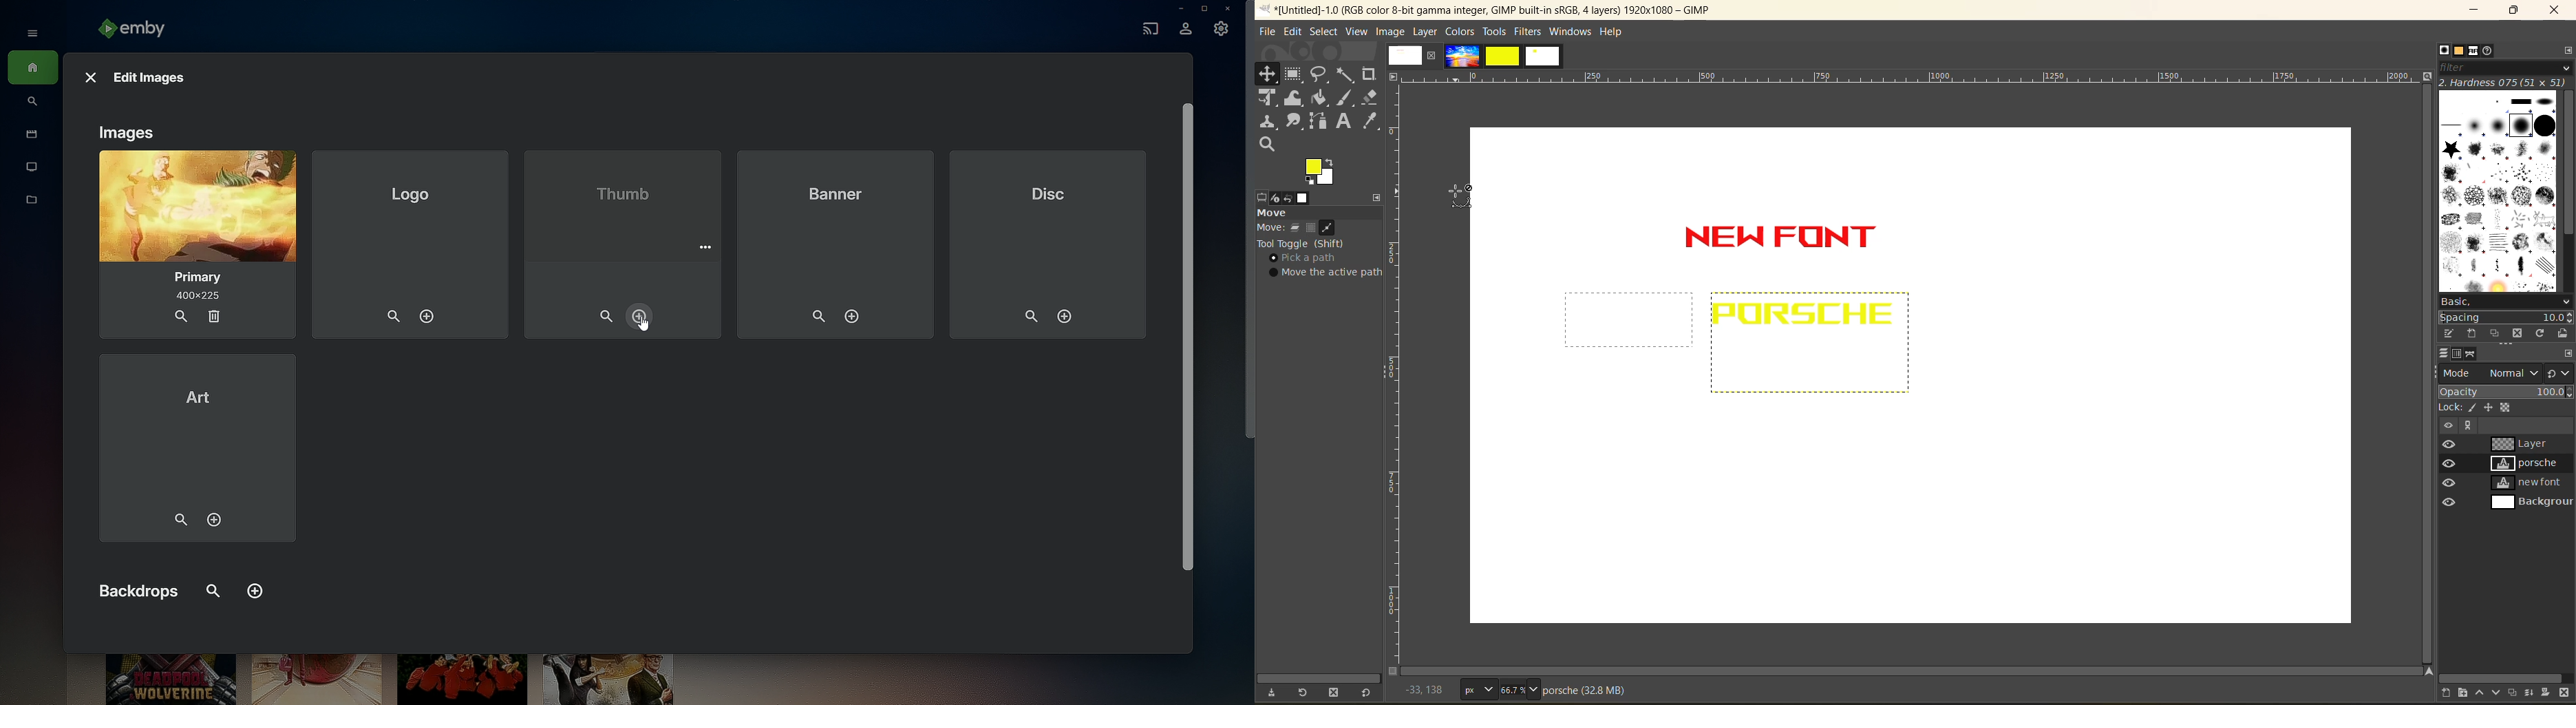 This screenshot has width=2576, height=728. What do you see at coordinates (1369, 74) in the screenshot?
I see `crope` at bounding box center [1369, 74].